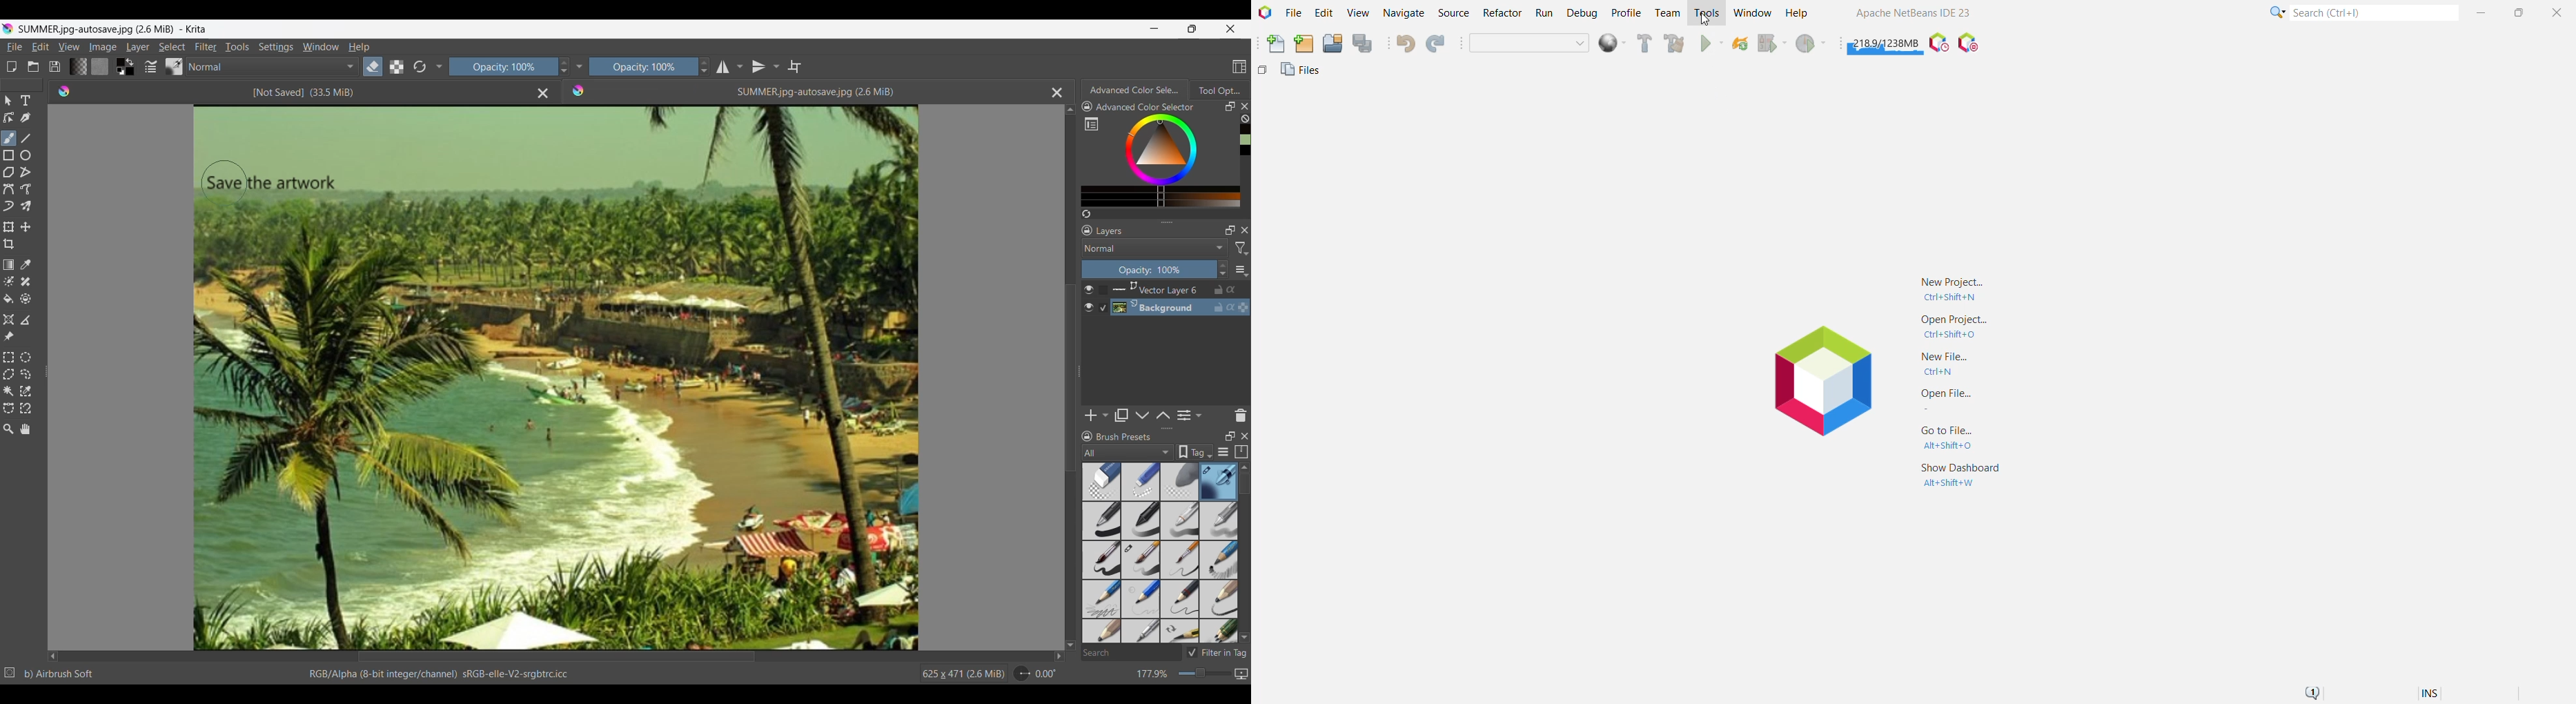  I want to click on Select, so click(172, 47).